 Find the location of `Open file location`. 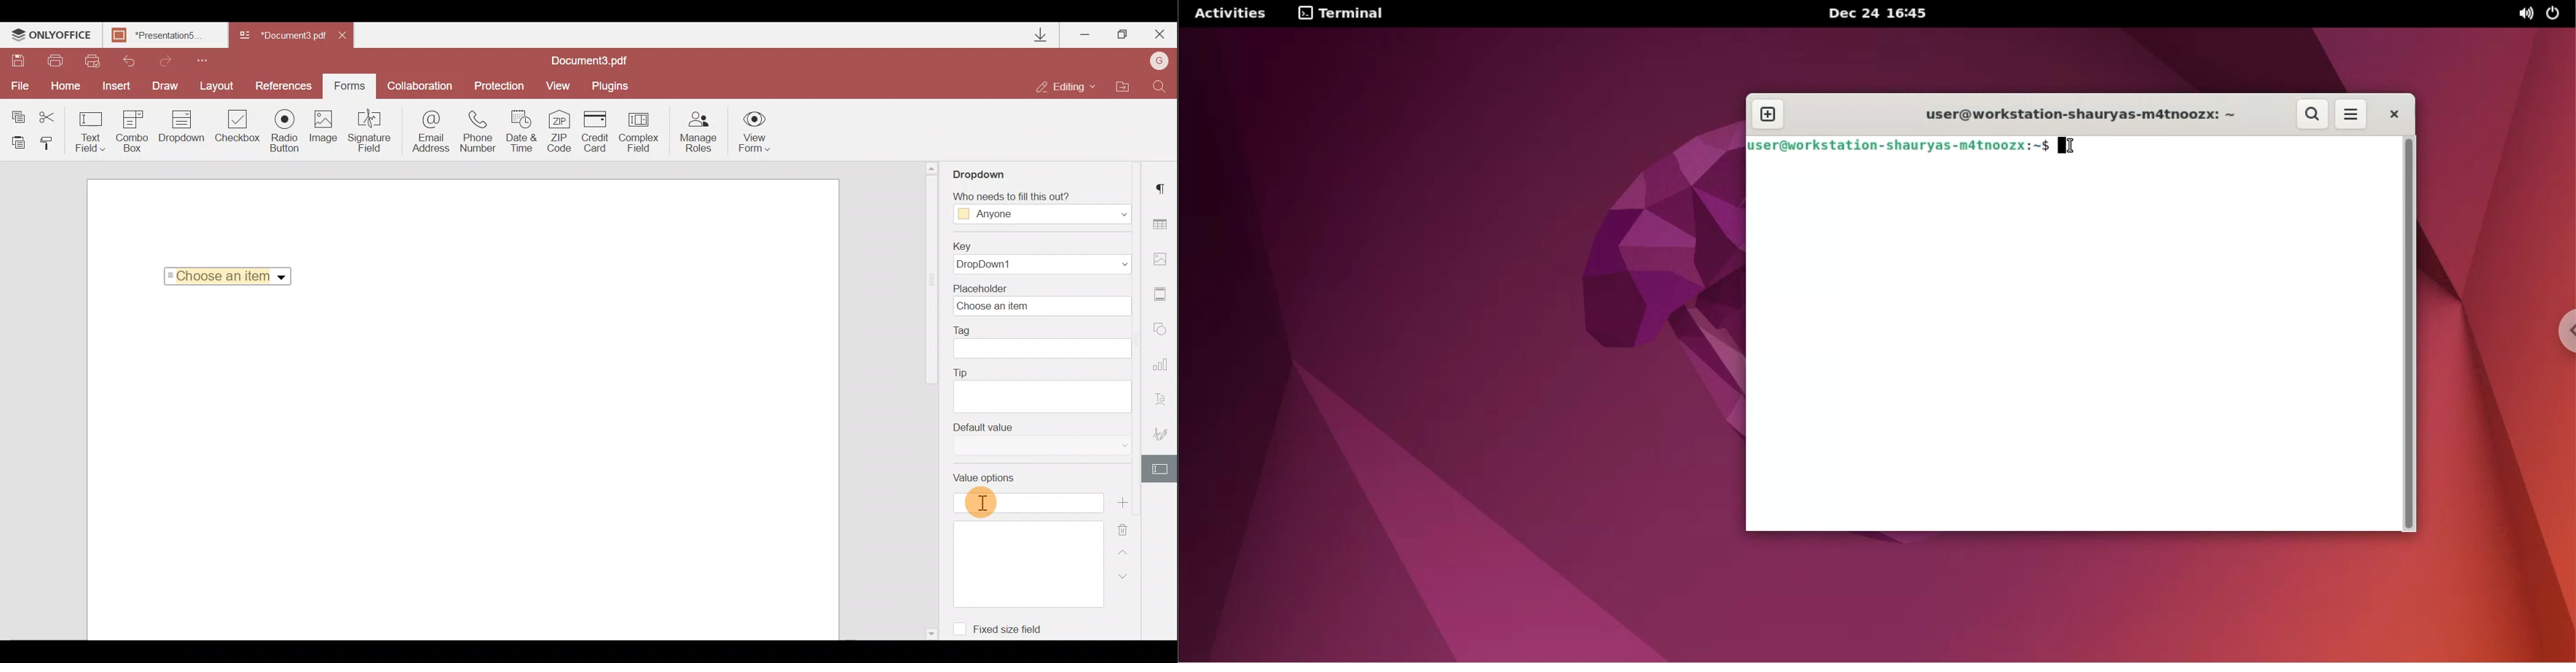

Open file location is located at coordinates (1122, 88).